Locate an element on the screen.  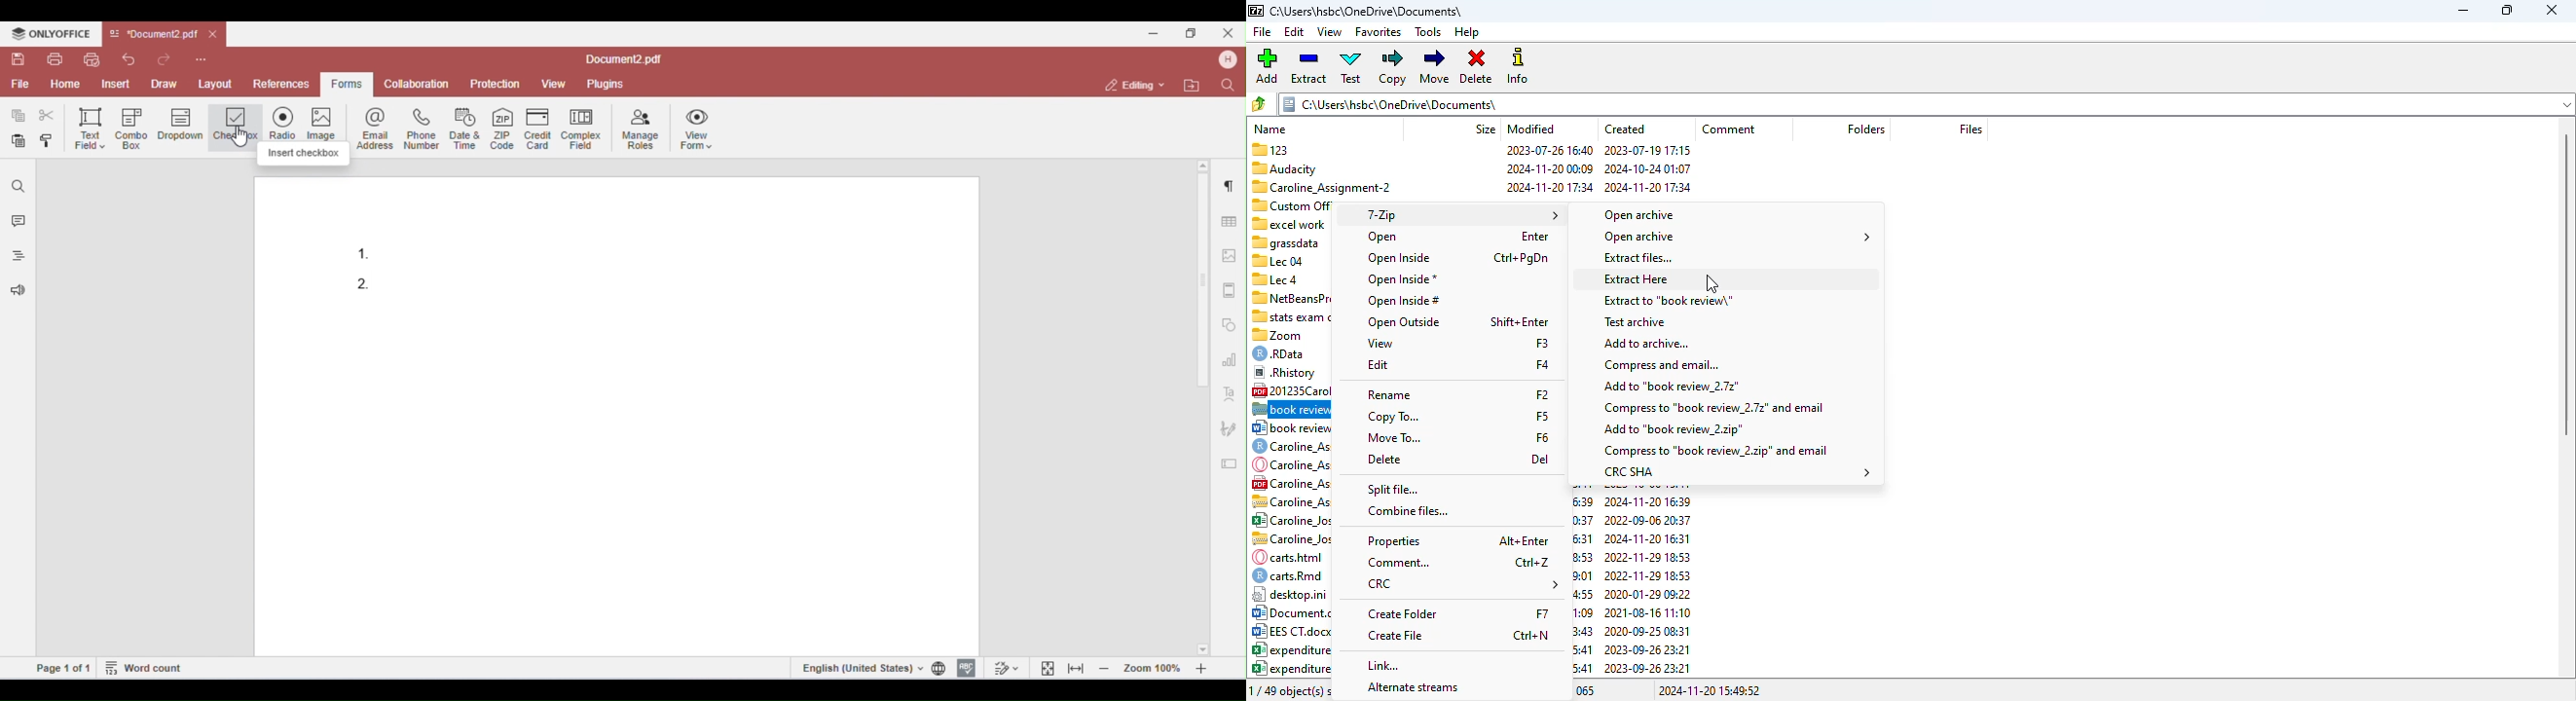
Caroline Assignment-2 is located at coordinates (1321, 187).